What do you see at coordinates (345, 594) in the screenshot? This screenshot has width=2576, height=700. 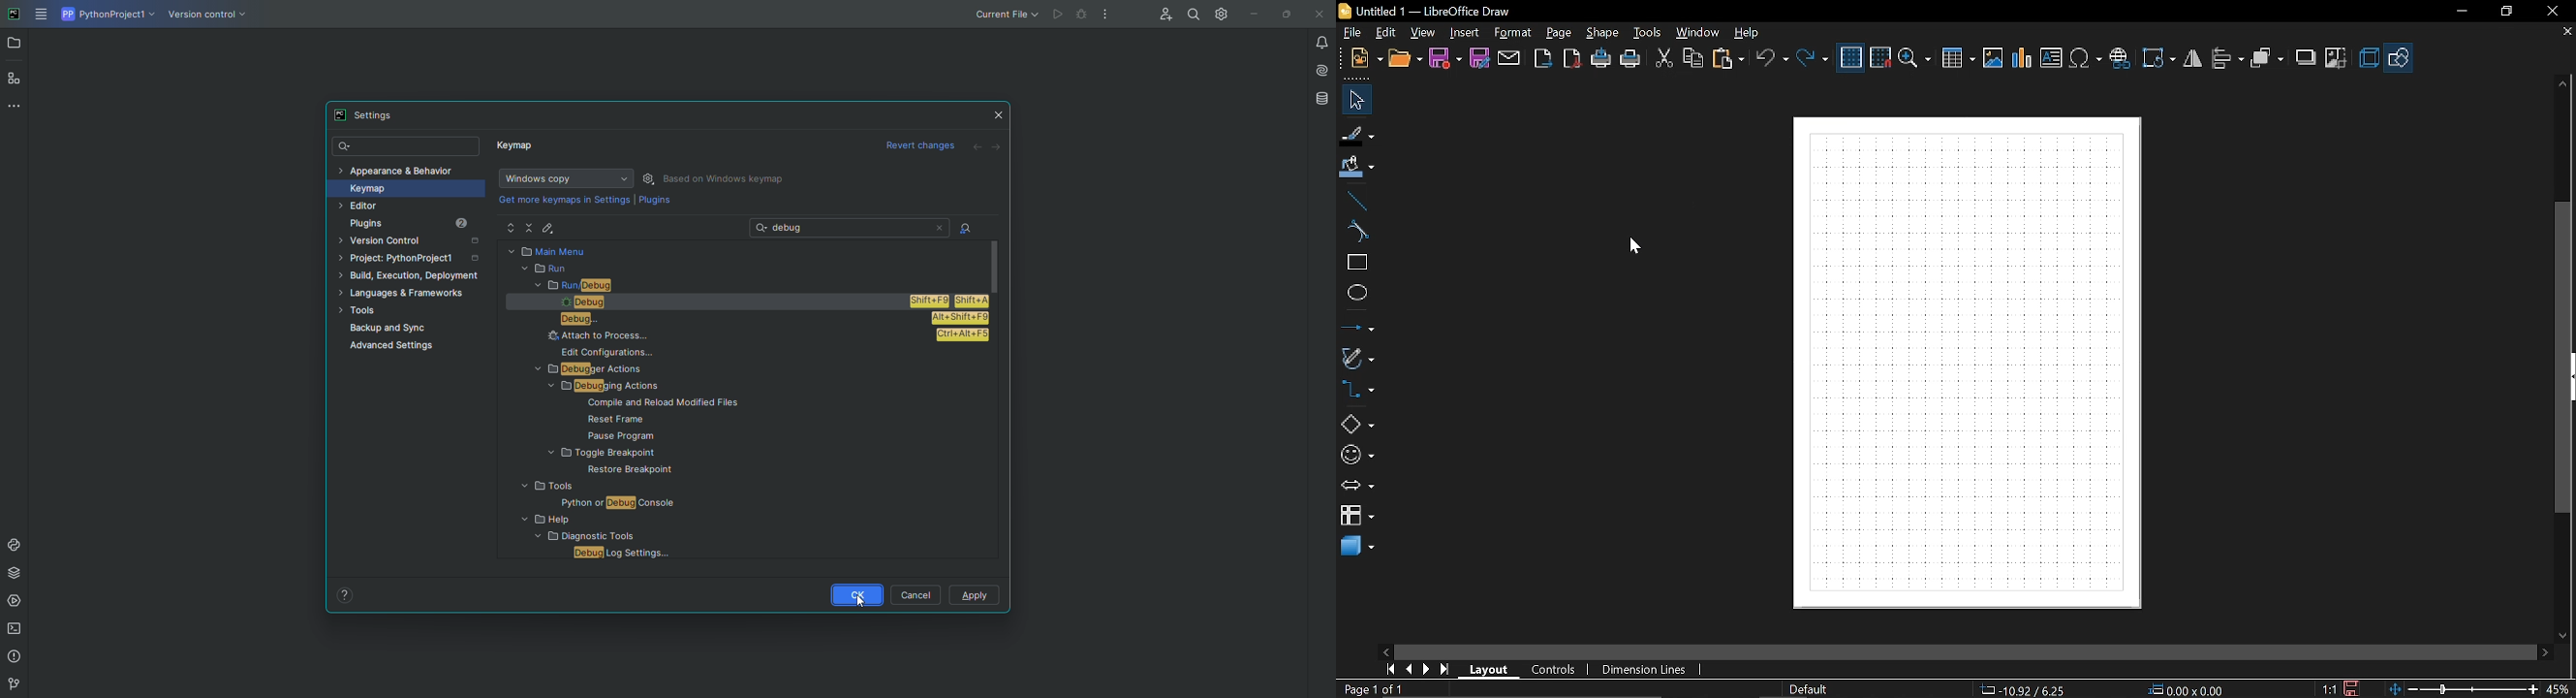 I see `Help` at bounding box center [345, 594].